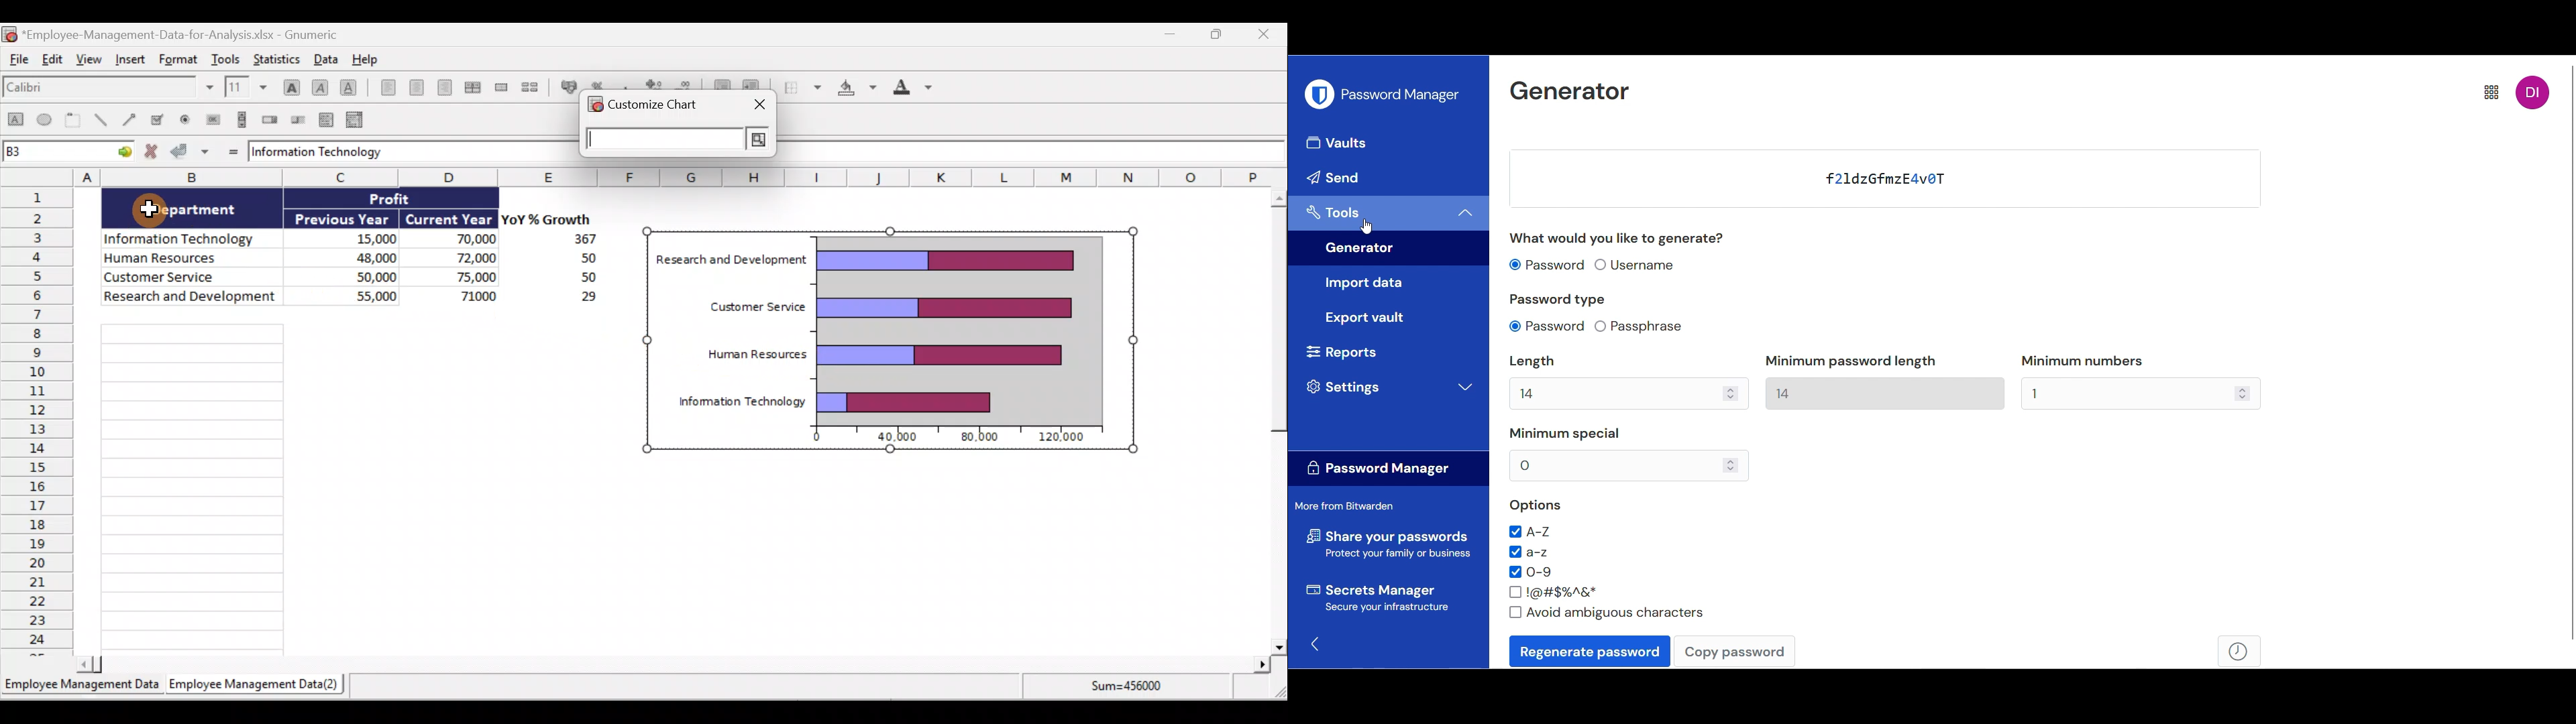  I want to click on Increase/Decrease min. special characters, so click(1731, 465).